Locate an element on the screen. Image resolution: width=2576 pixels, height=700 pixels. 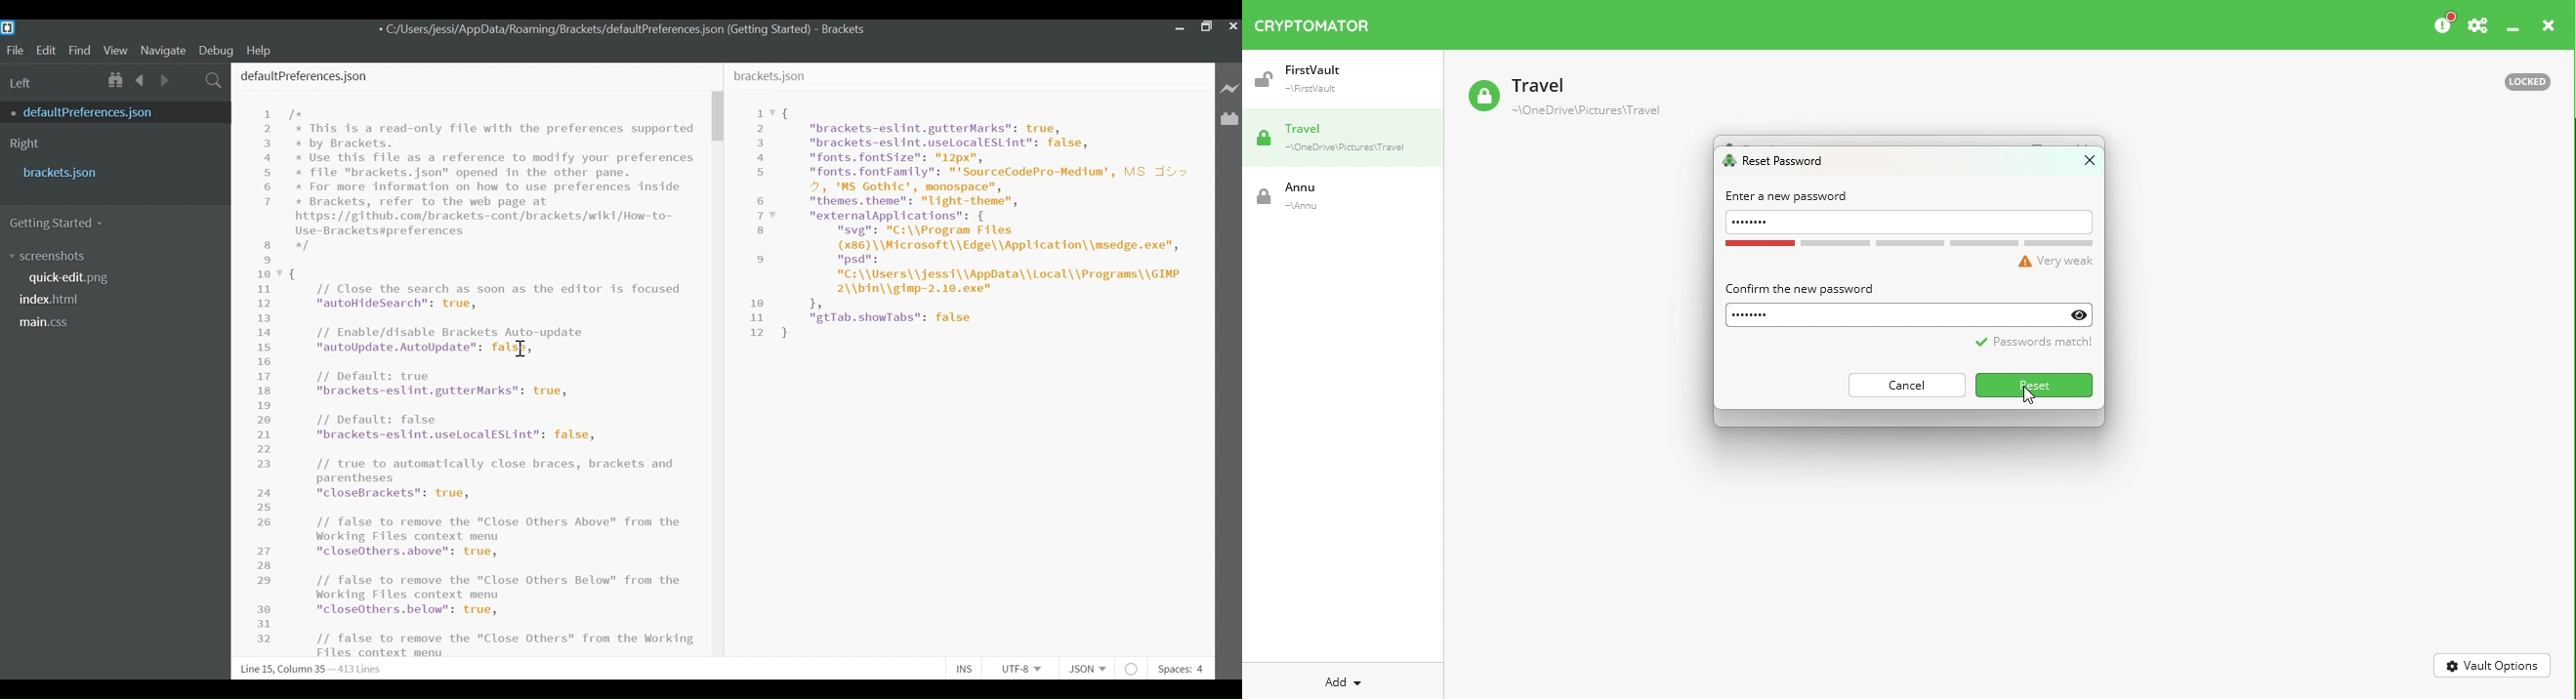
Line, Column Preference is located at coordinates (304, 669).